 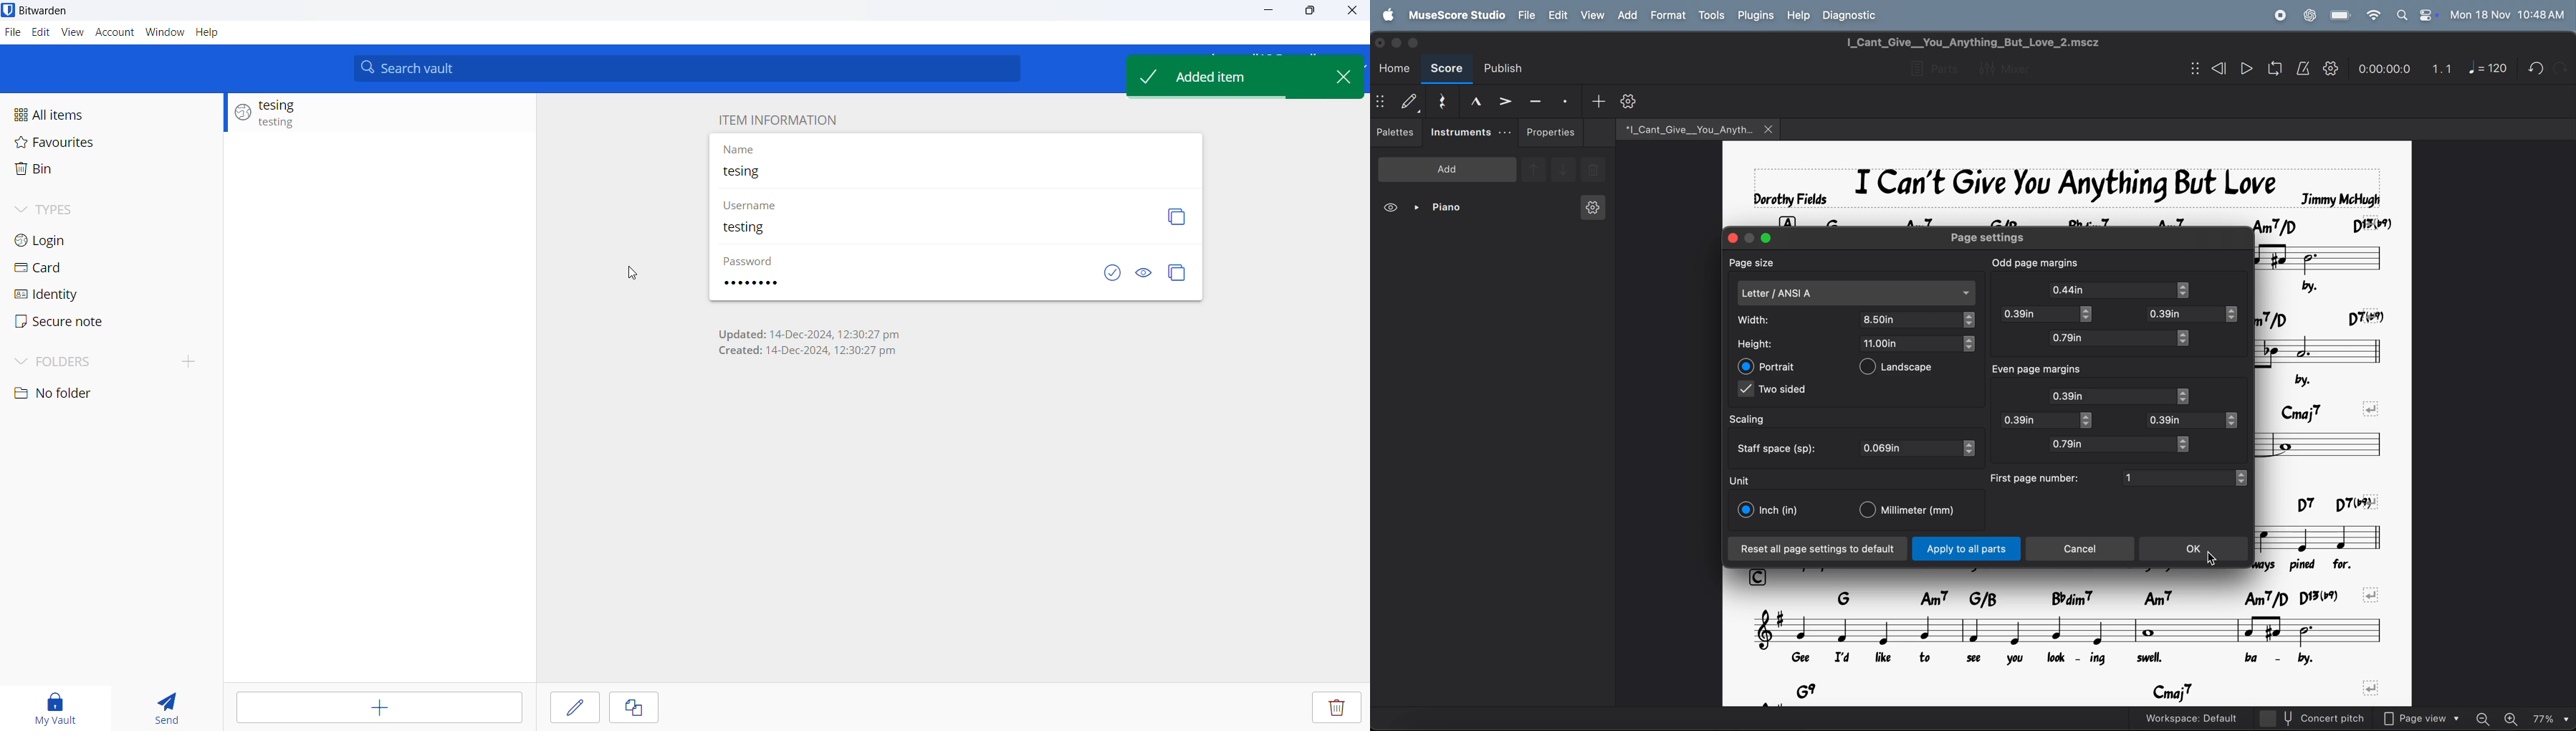 What do you see at coordinates (2036, 477) in the screenshot?
I see `first page no` at bounding box center [2036, 477].